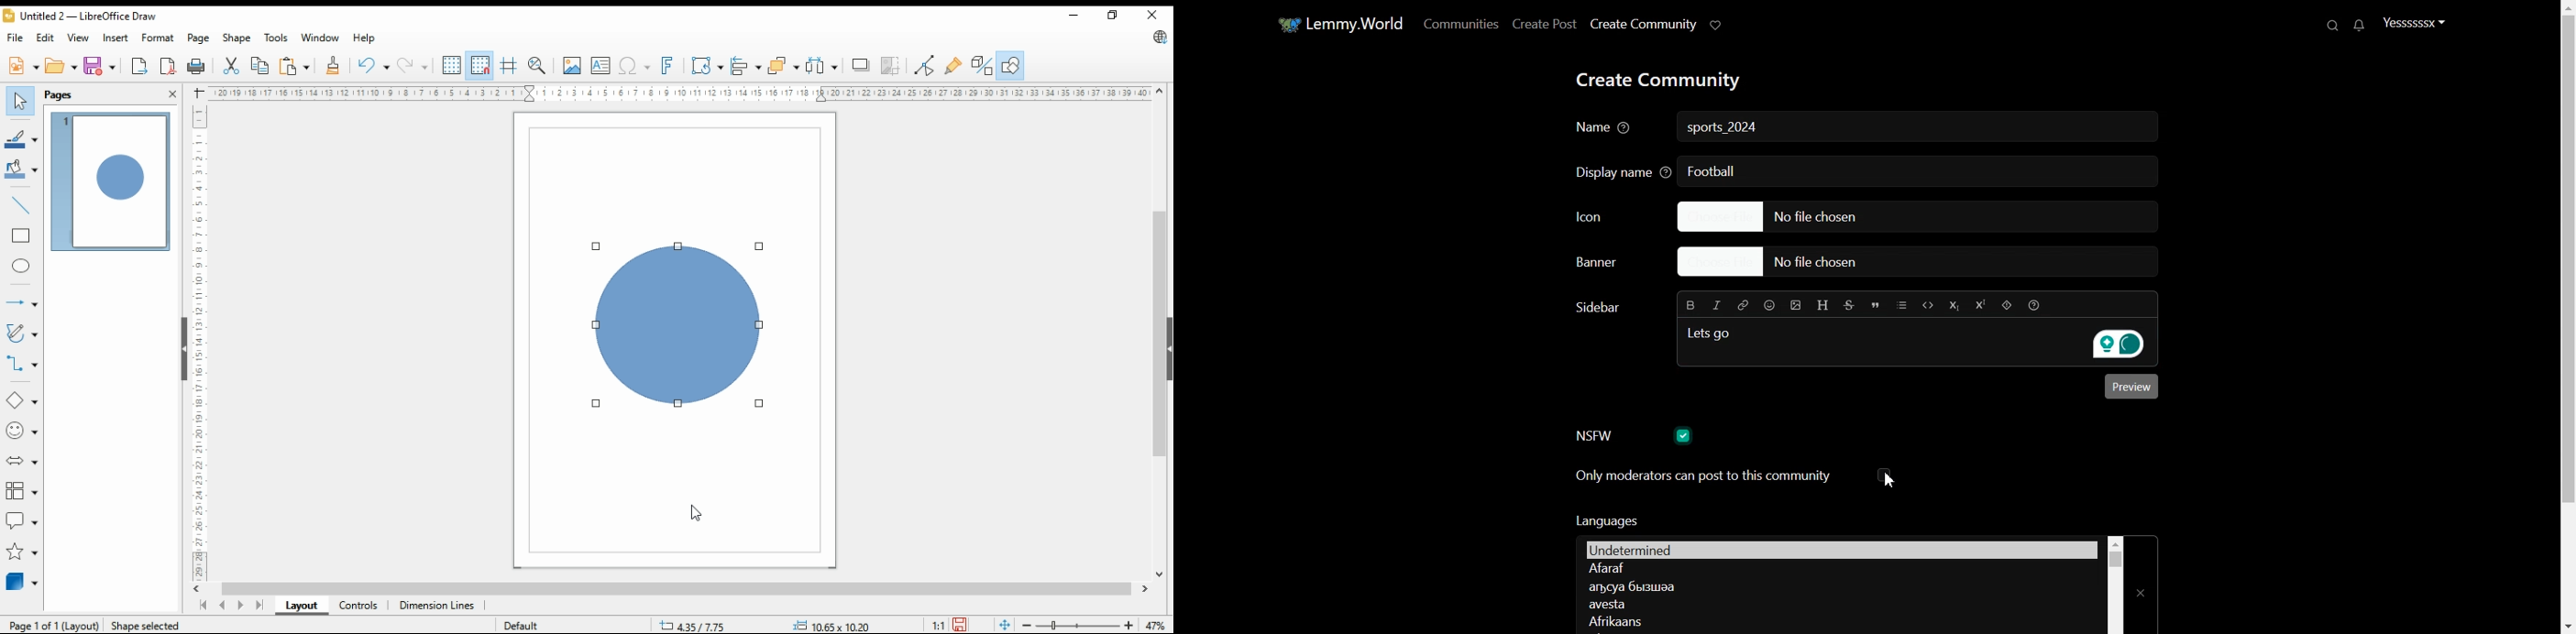 This screenshot has width=2576, height=644. I want to click on Quote, so click(1876, 305).